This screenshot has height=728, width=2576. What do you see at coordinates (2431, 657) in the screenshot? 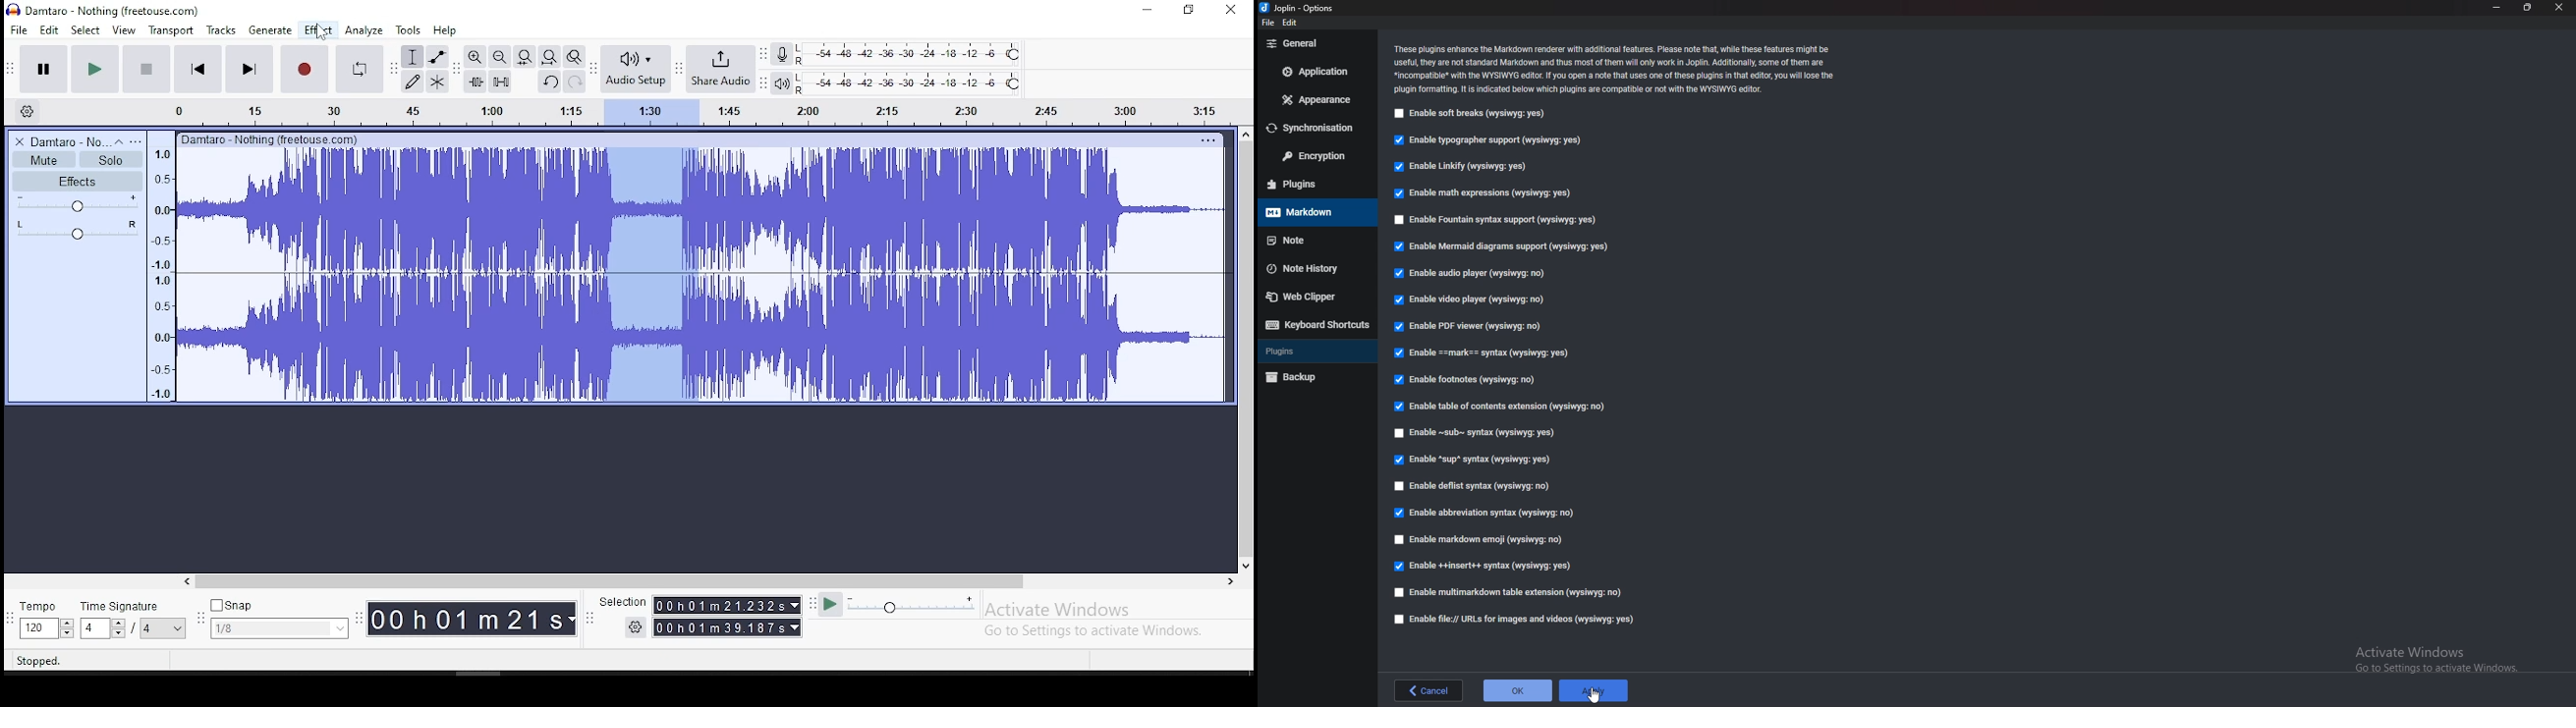
I see `Activate Windows` at bounding box center [2431, 657].